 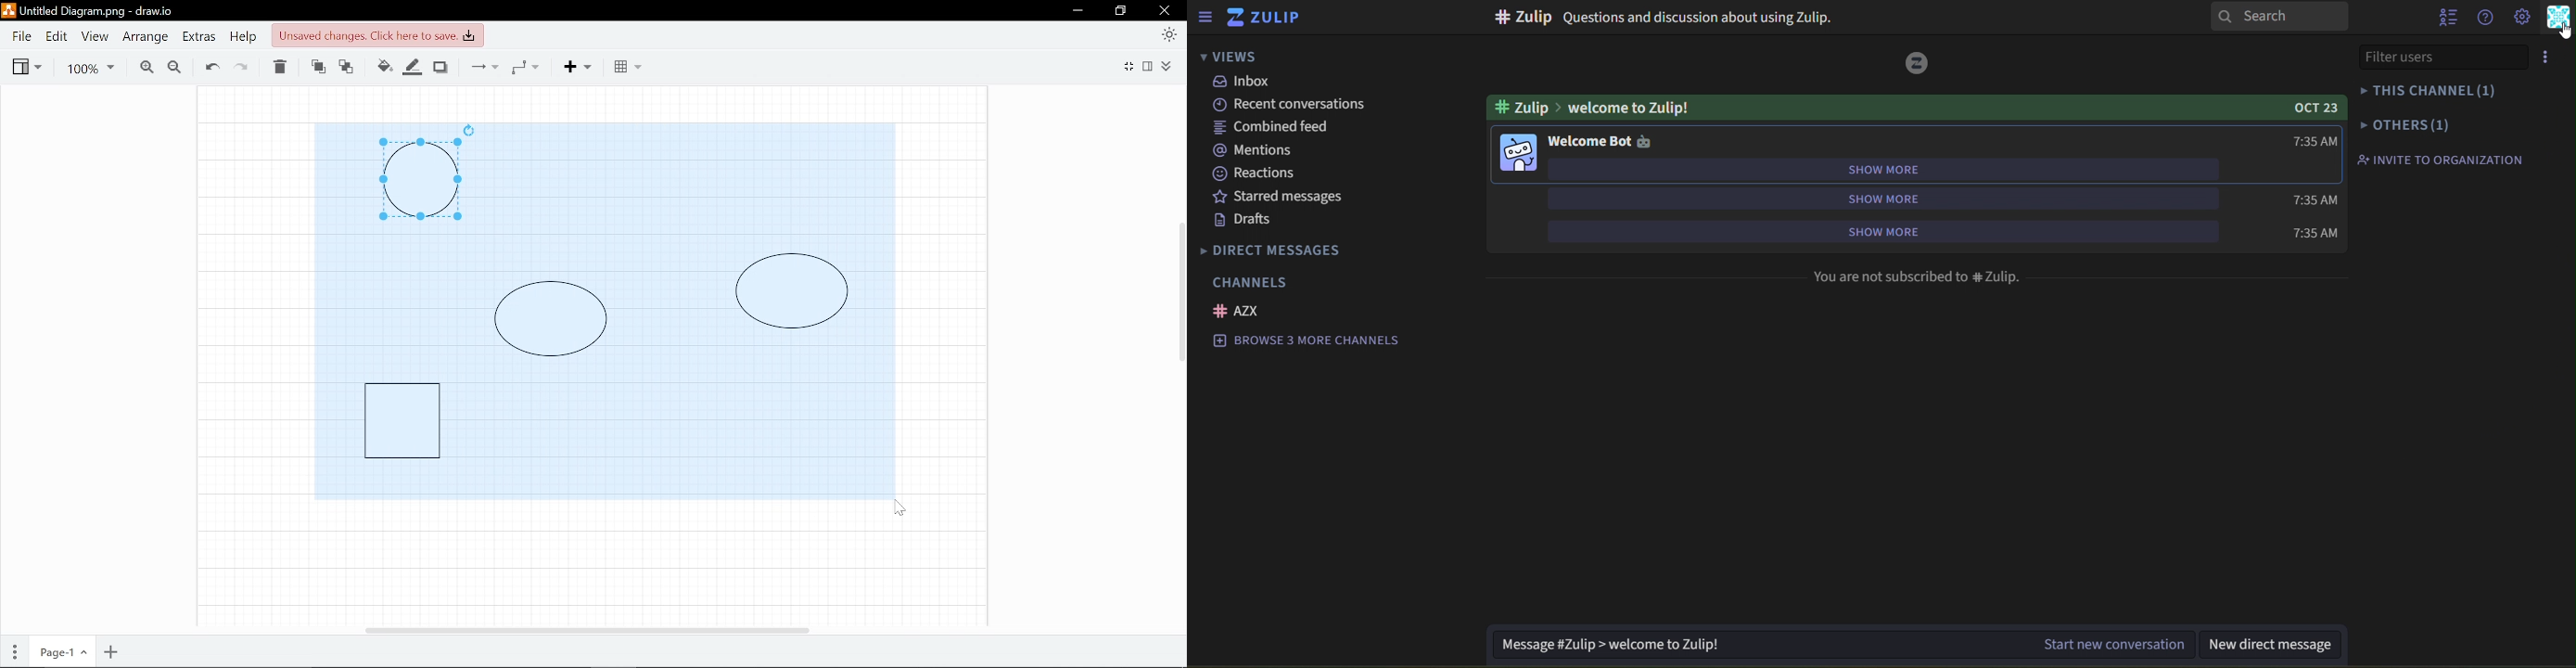 I want to click on Appearance, so click(x=1170, y=33).